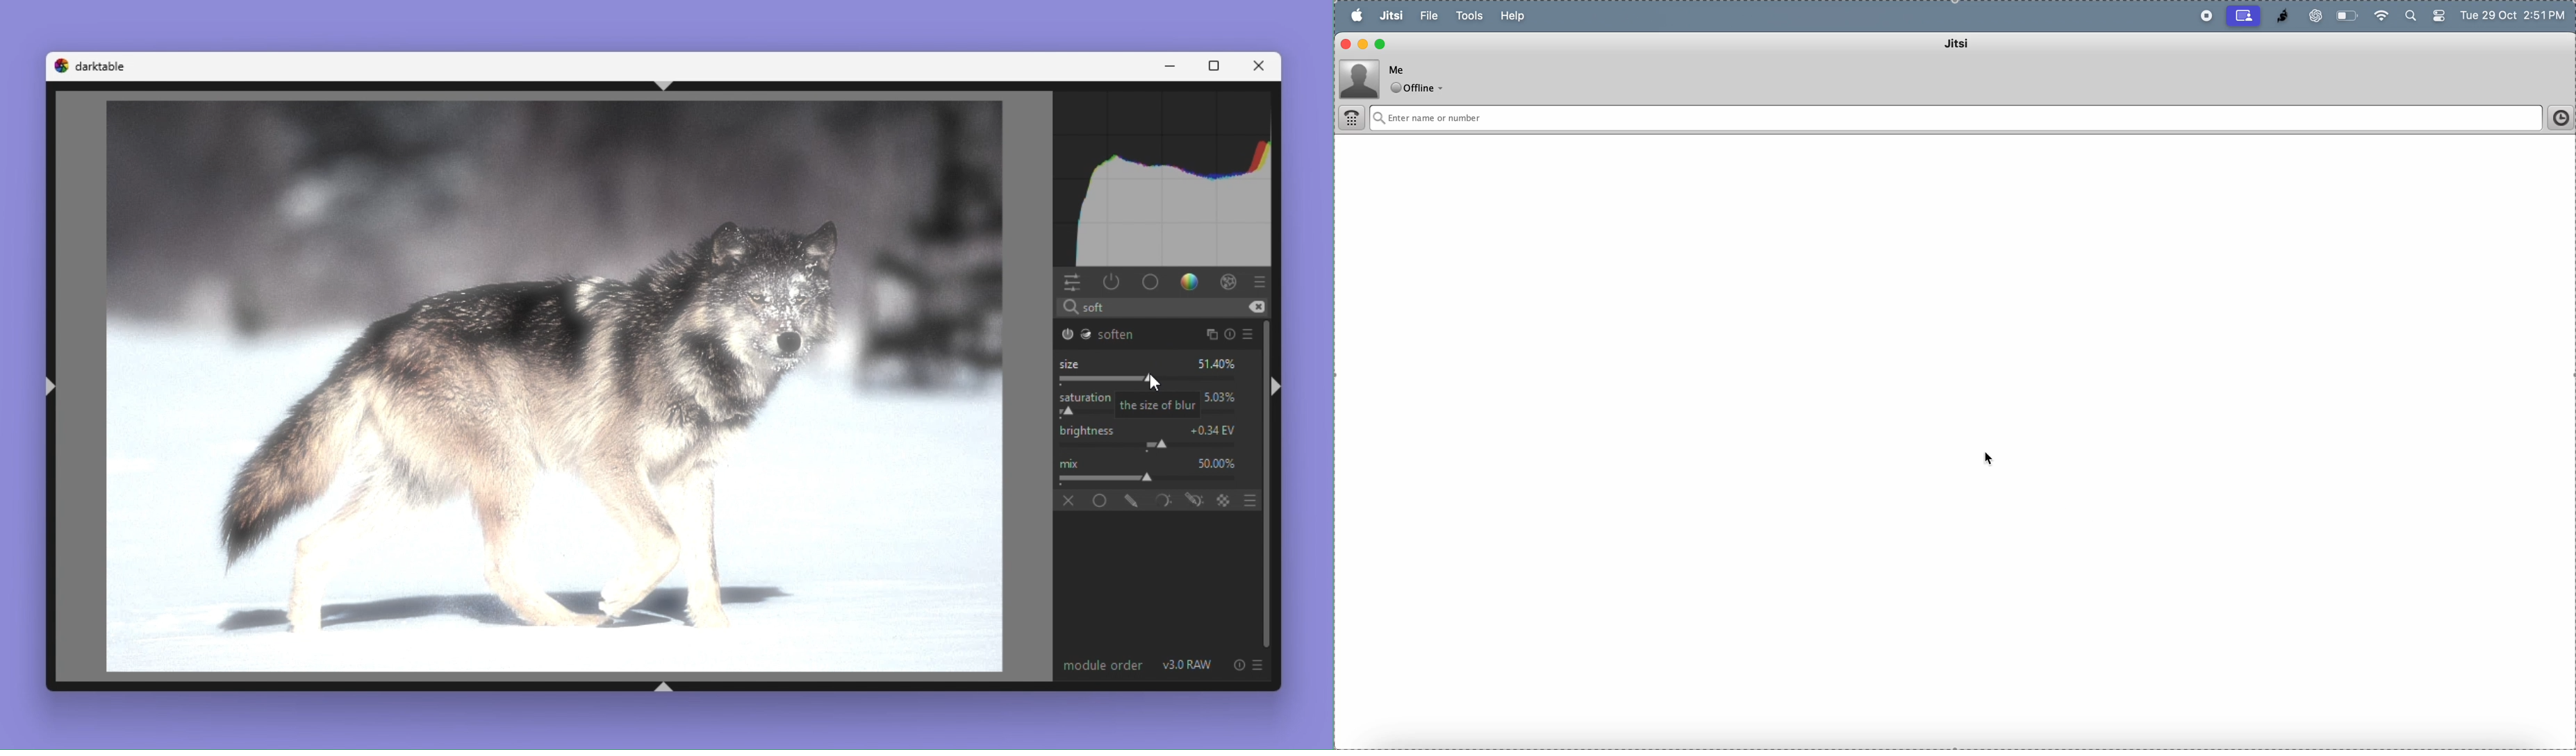  What do you see at coordinates (1235, 665) in the screenshot?
I see `reset option` at bounding box center [1235, 665].